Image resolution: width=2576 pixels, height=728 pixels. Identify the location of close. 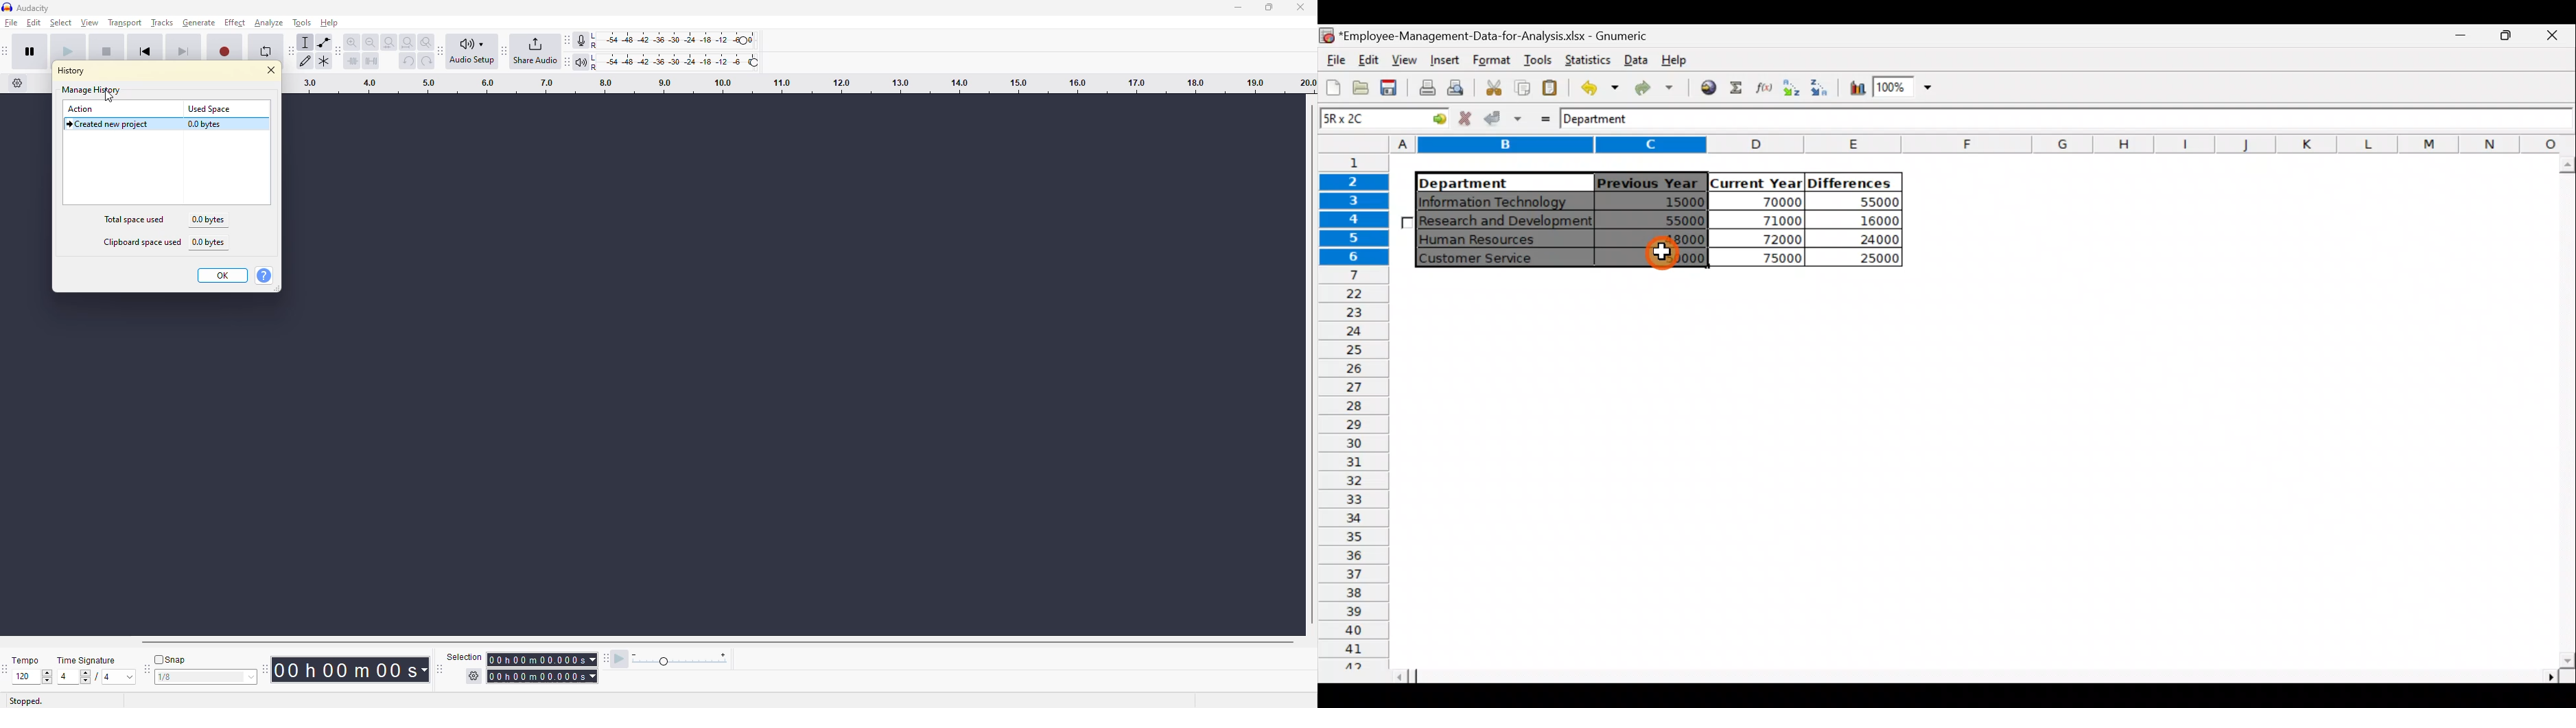
(1298, 10).